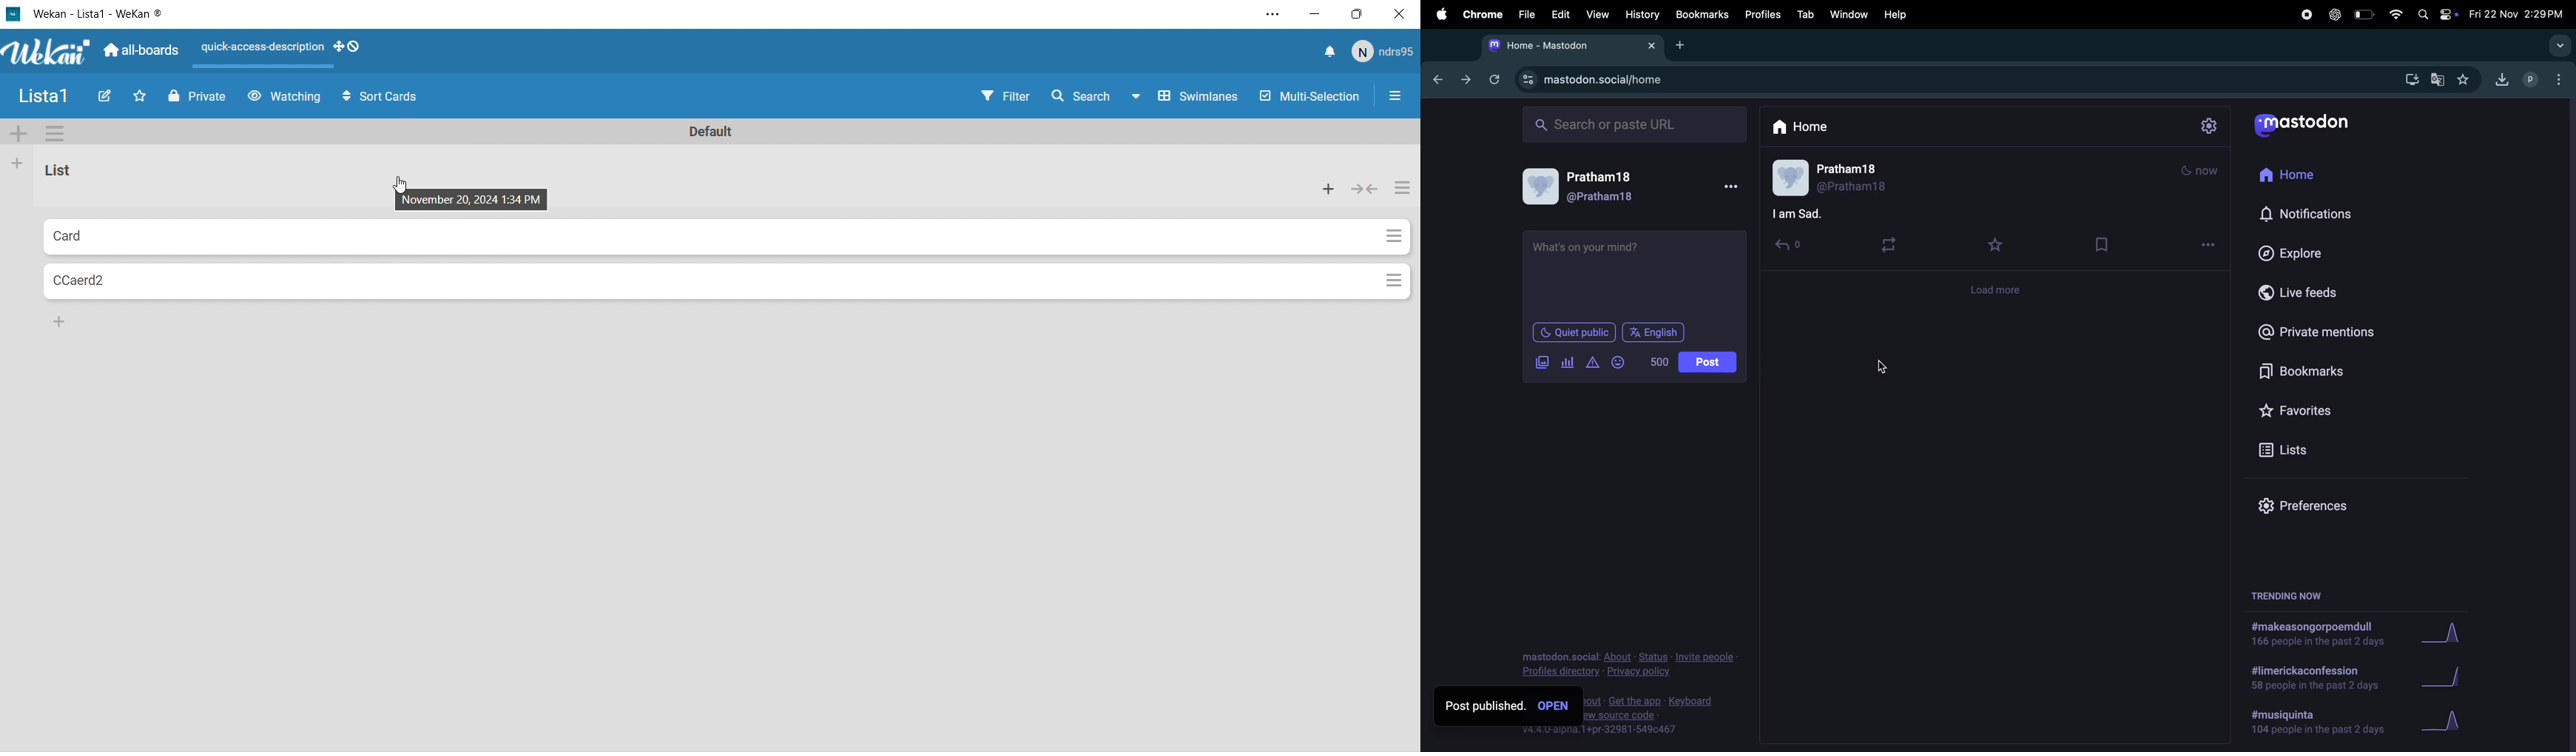 The height and width of the screenshot is (756, 2576). What do you see at coordinates (2320, 634) in the screenshot?
I see `hashtags` at bounding box center [2320, 634].